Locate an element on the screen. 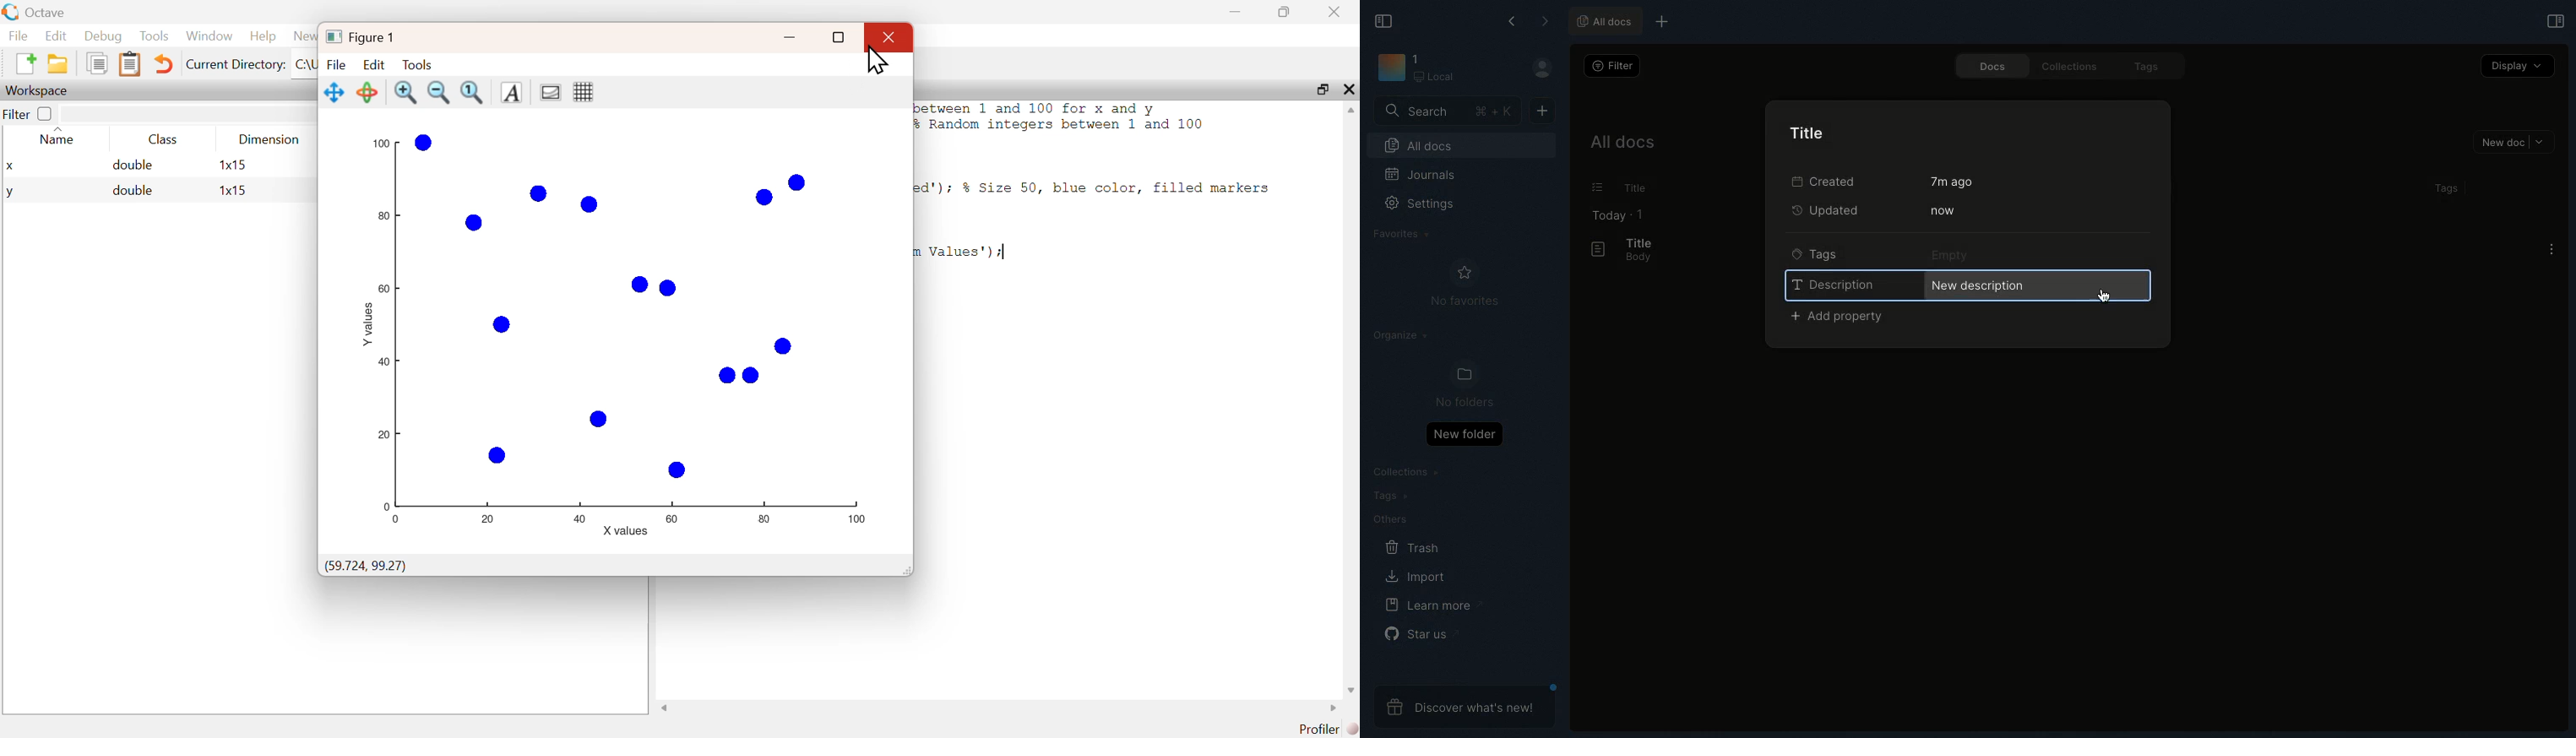 This screenshot has width=2576, height=756. Favorites is located at coordinates (1402, 234).